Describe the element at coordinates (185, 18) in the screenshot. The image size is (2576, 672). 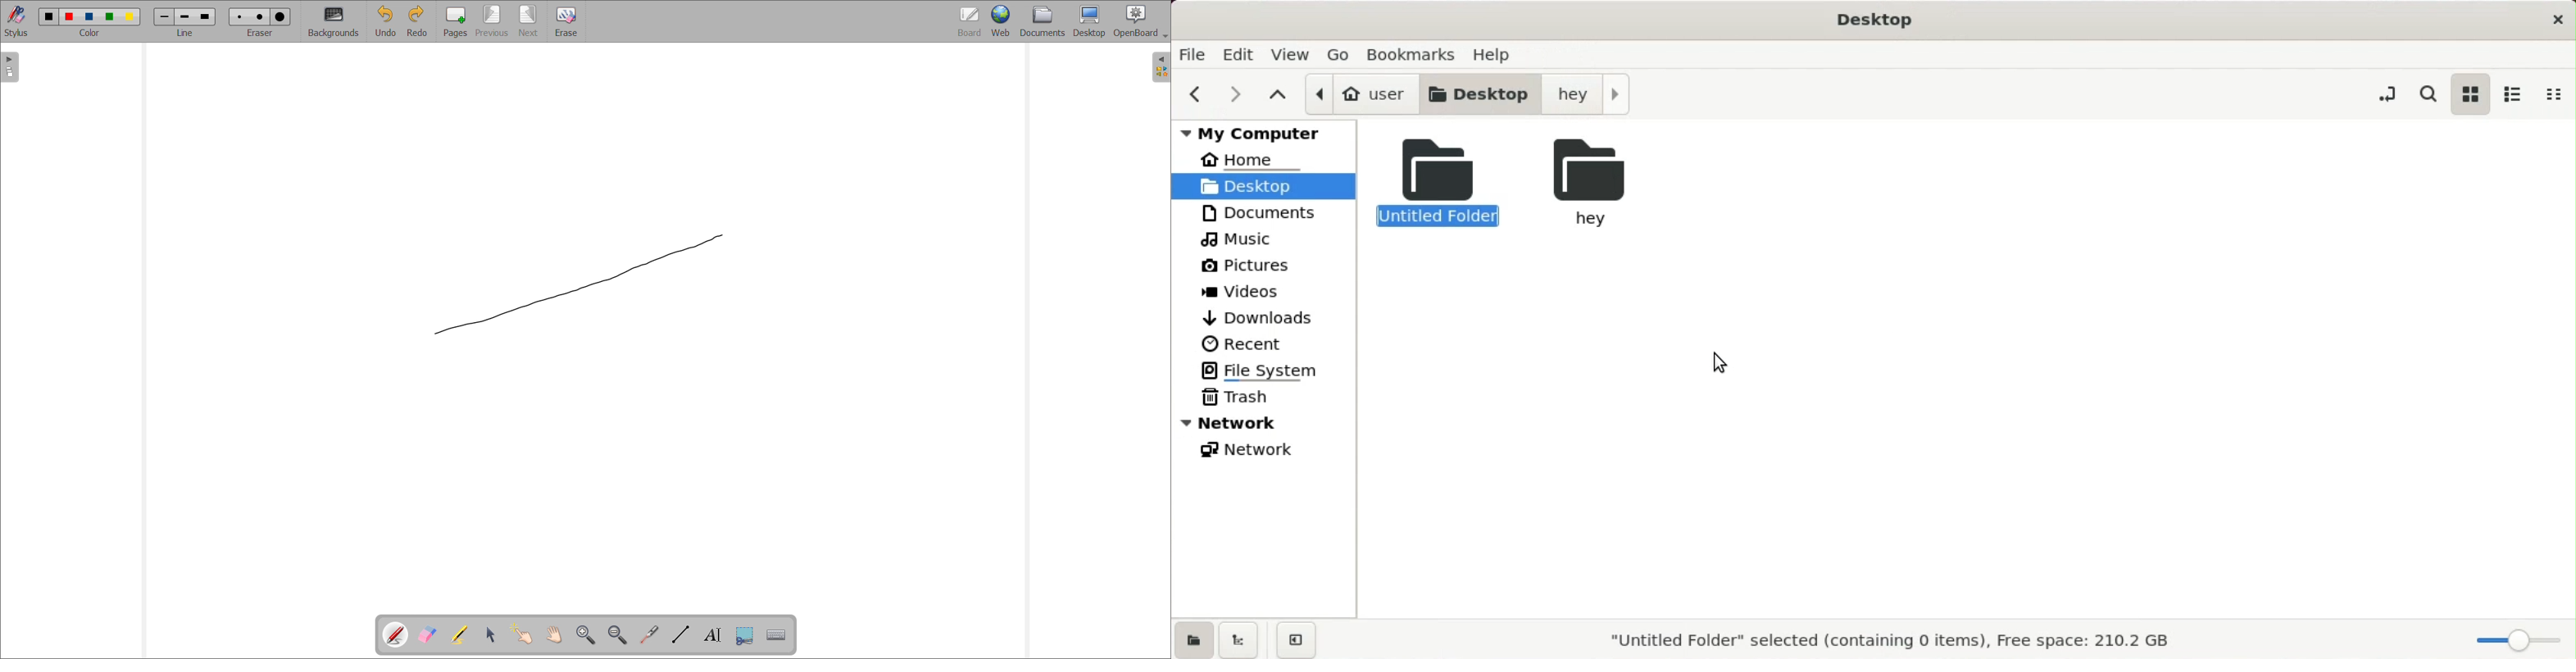
I see `line width size` at that location.